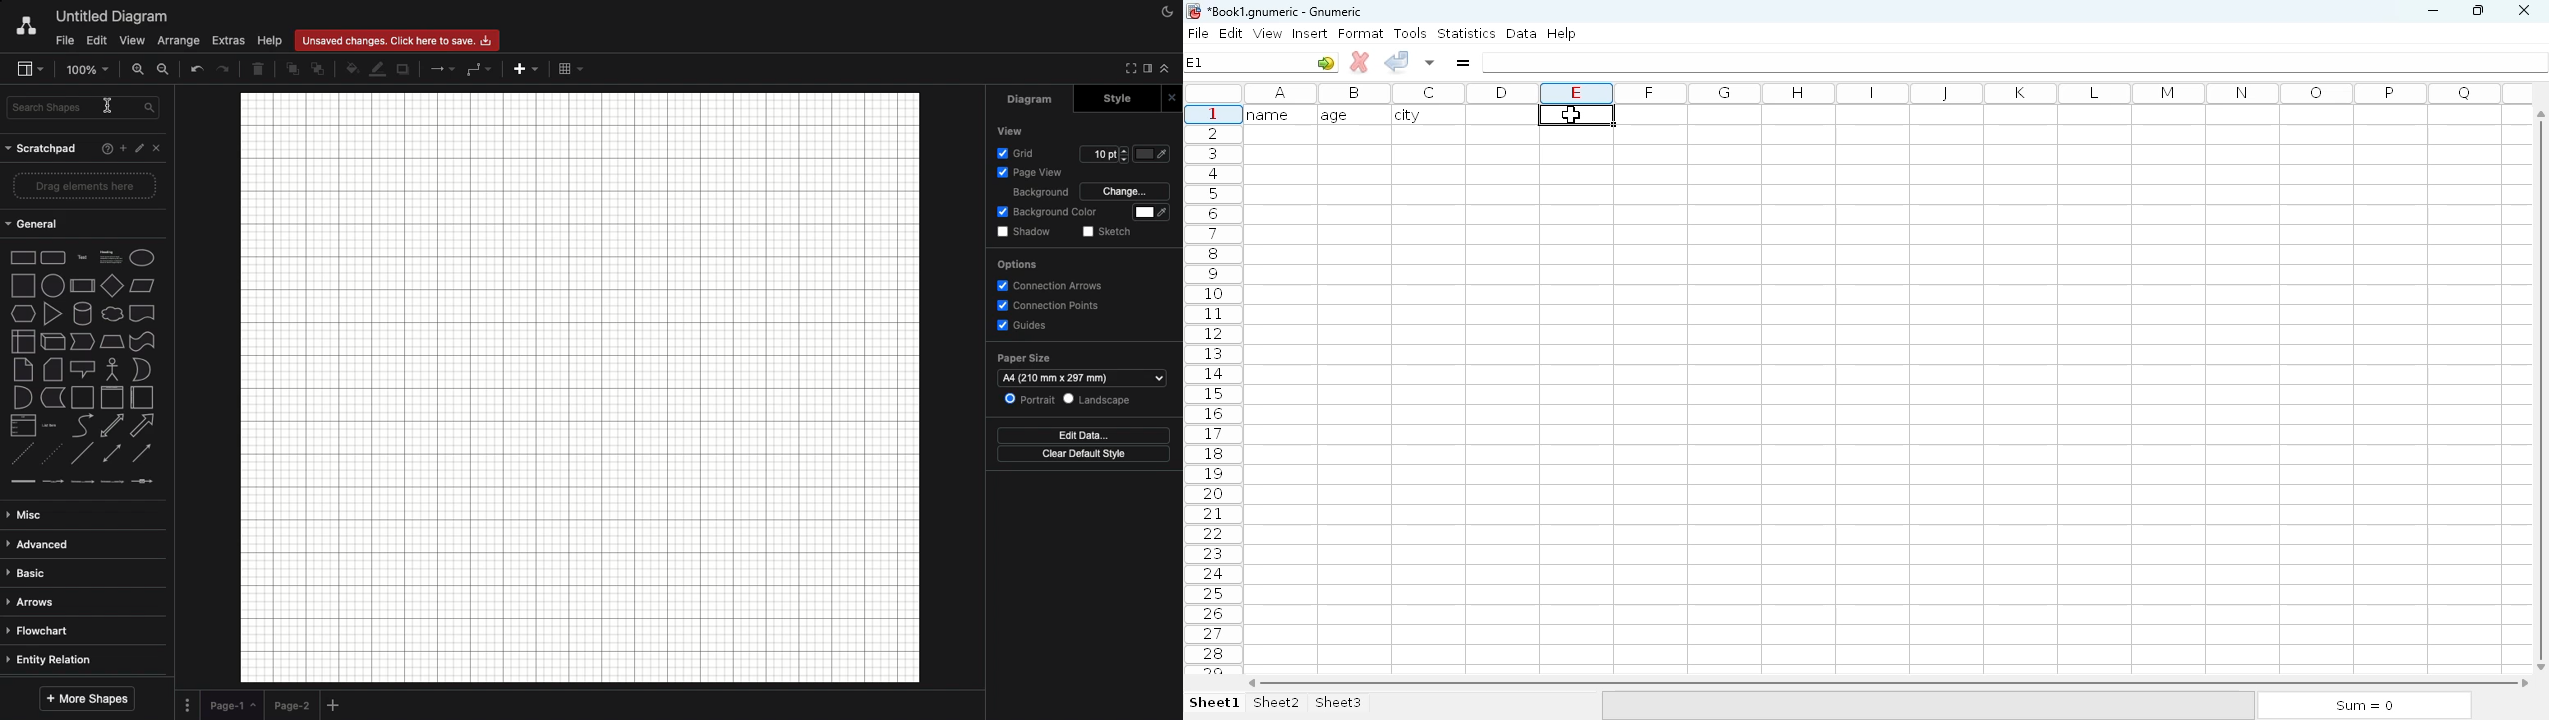  Describe the element at coordinates (1105, 155) in the screenshot. I see `Size` at that location.